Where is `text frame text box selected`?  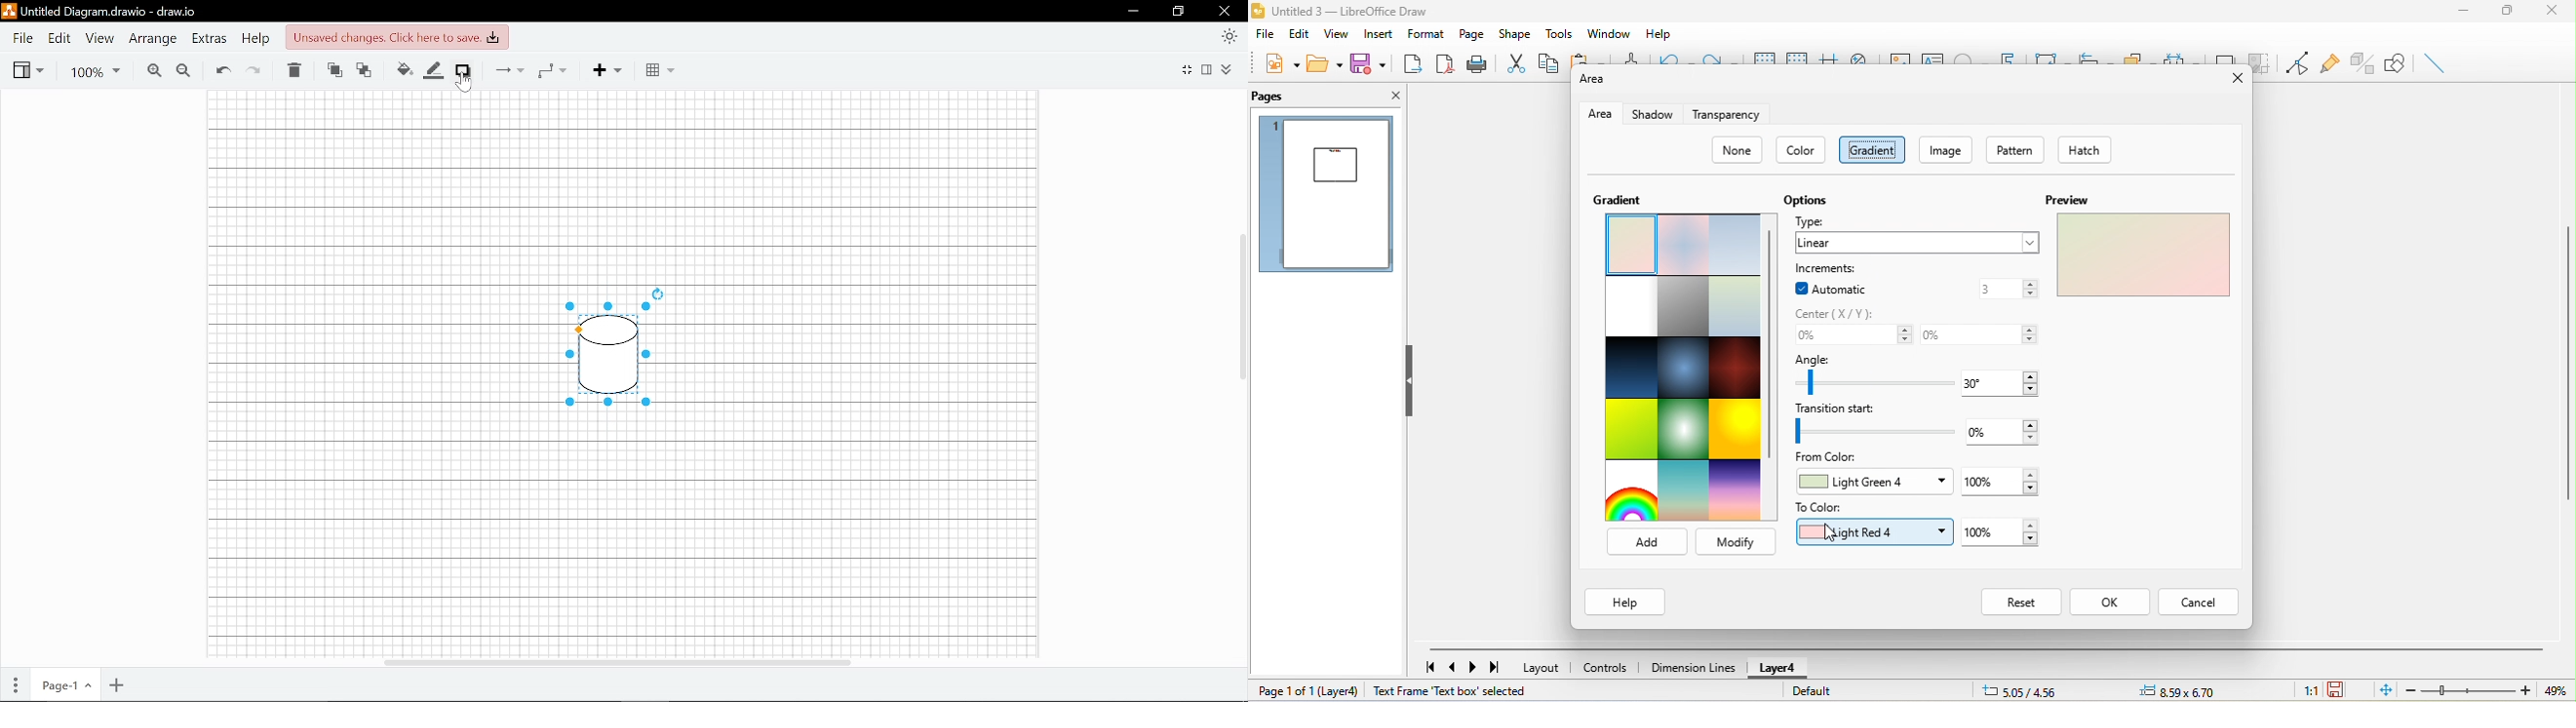 text frame text box selected is located at coordinates (1452, 690).